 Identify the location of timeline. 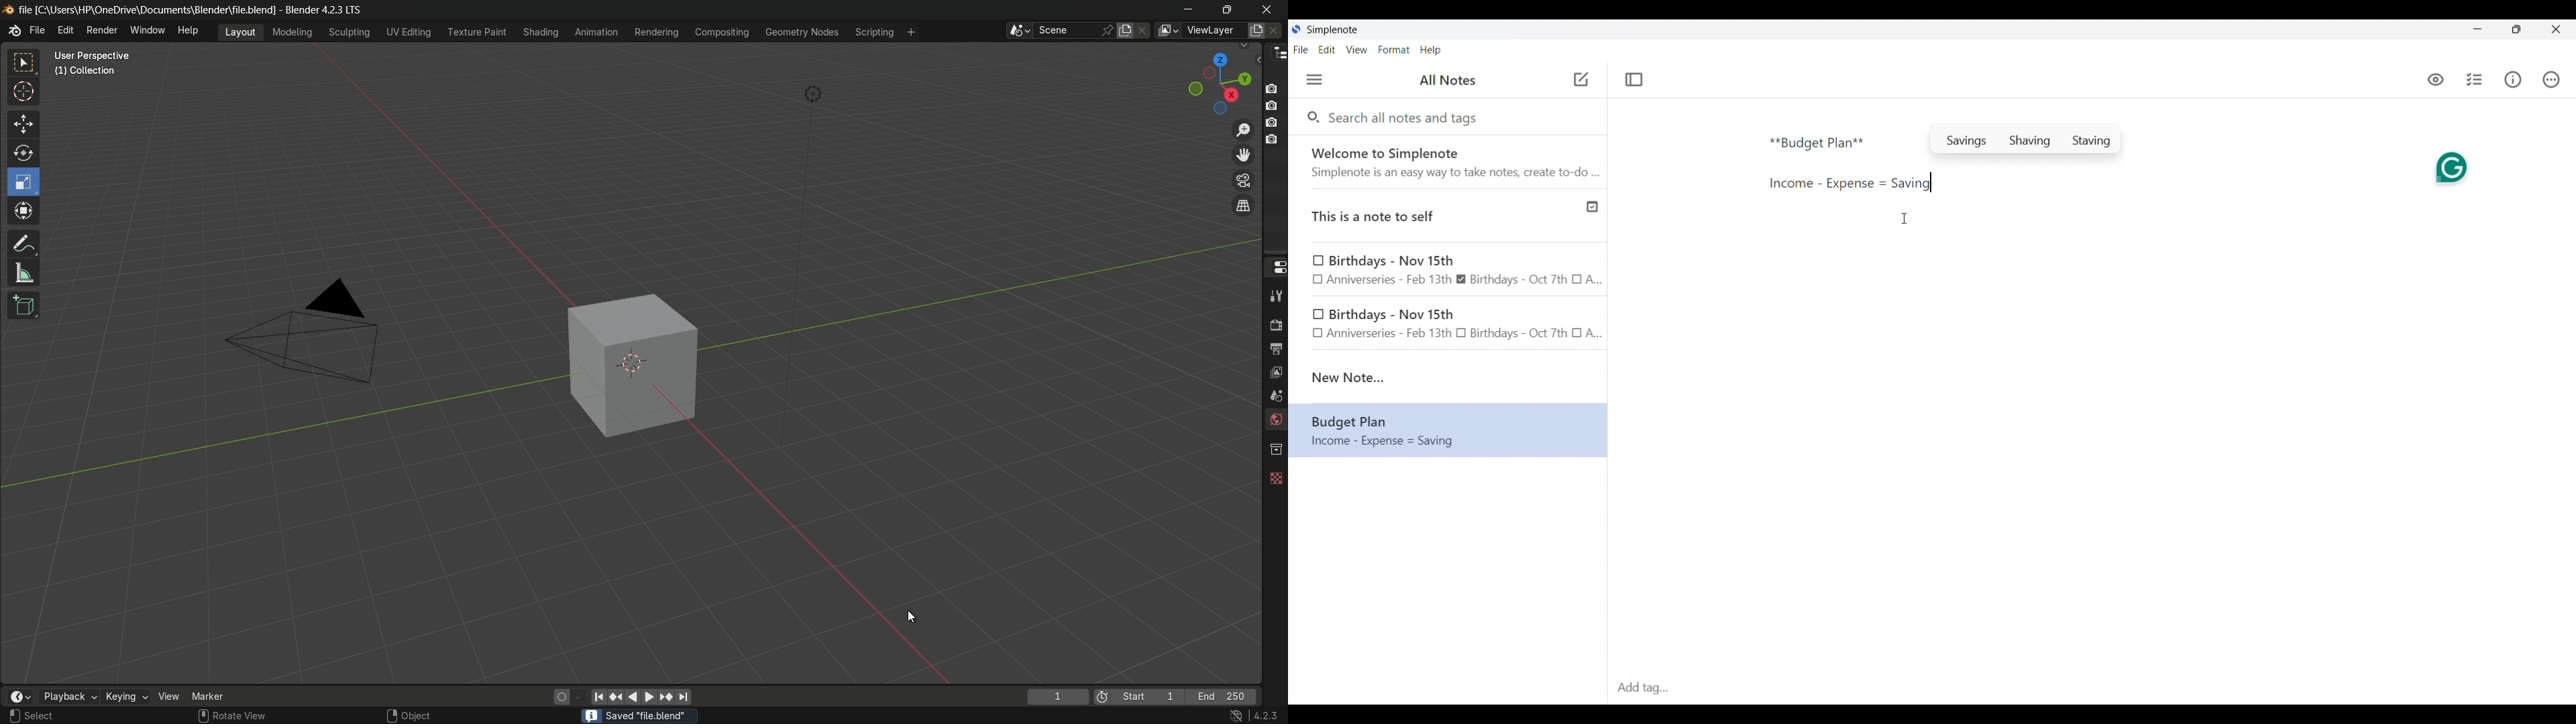
(19, 697).